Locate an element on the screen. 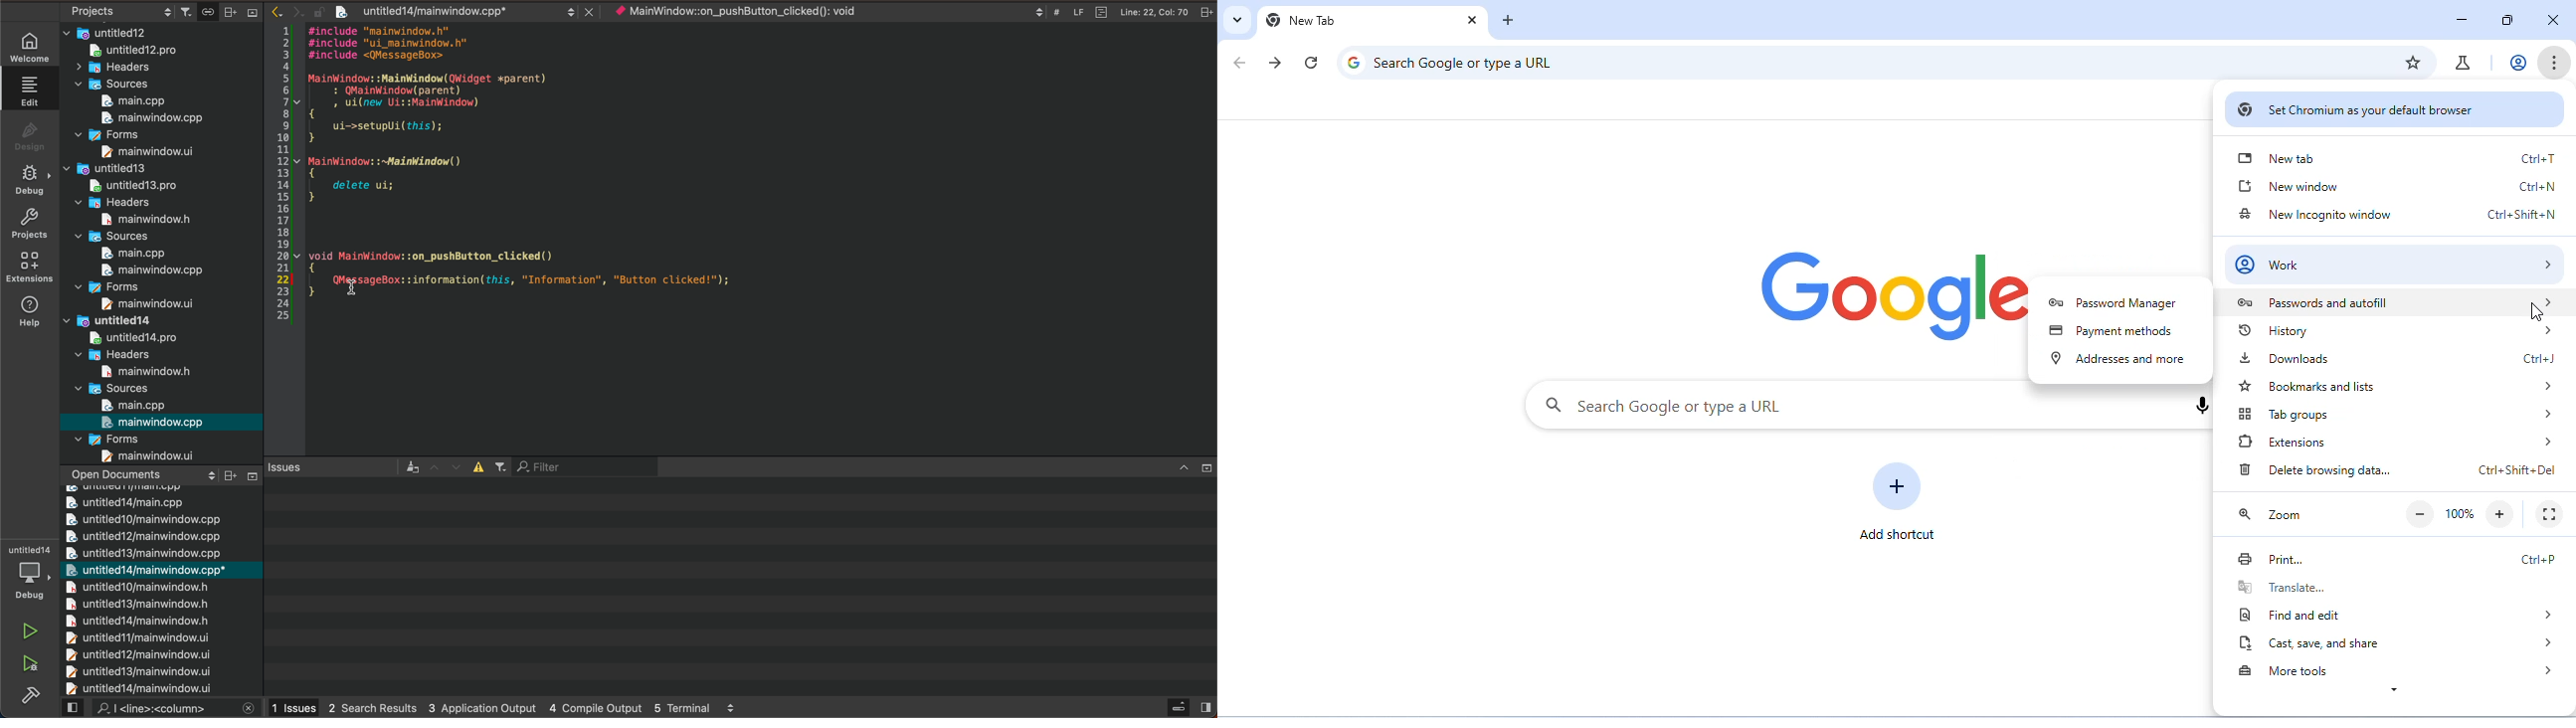 This screenshot has height=728, width=2576. more tools is located at coordinates (2397, 669).